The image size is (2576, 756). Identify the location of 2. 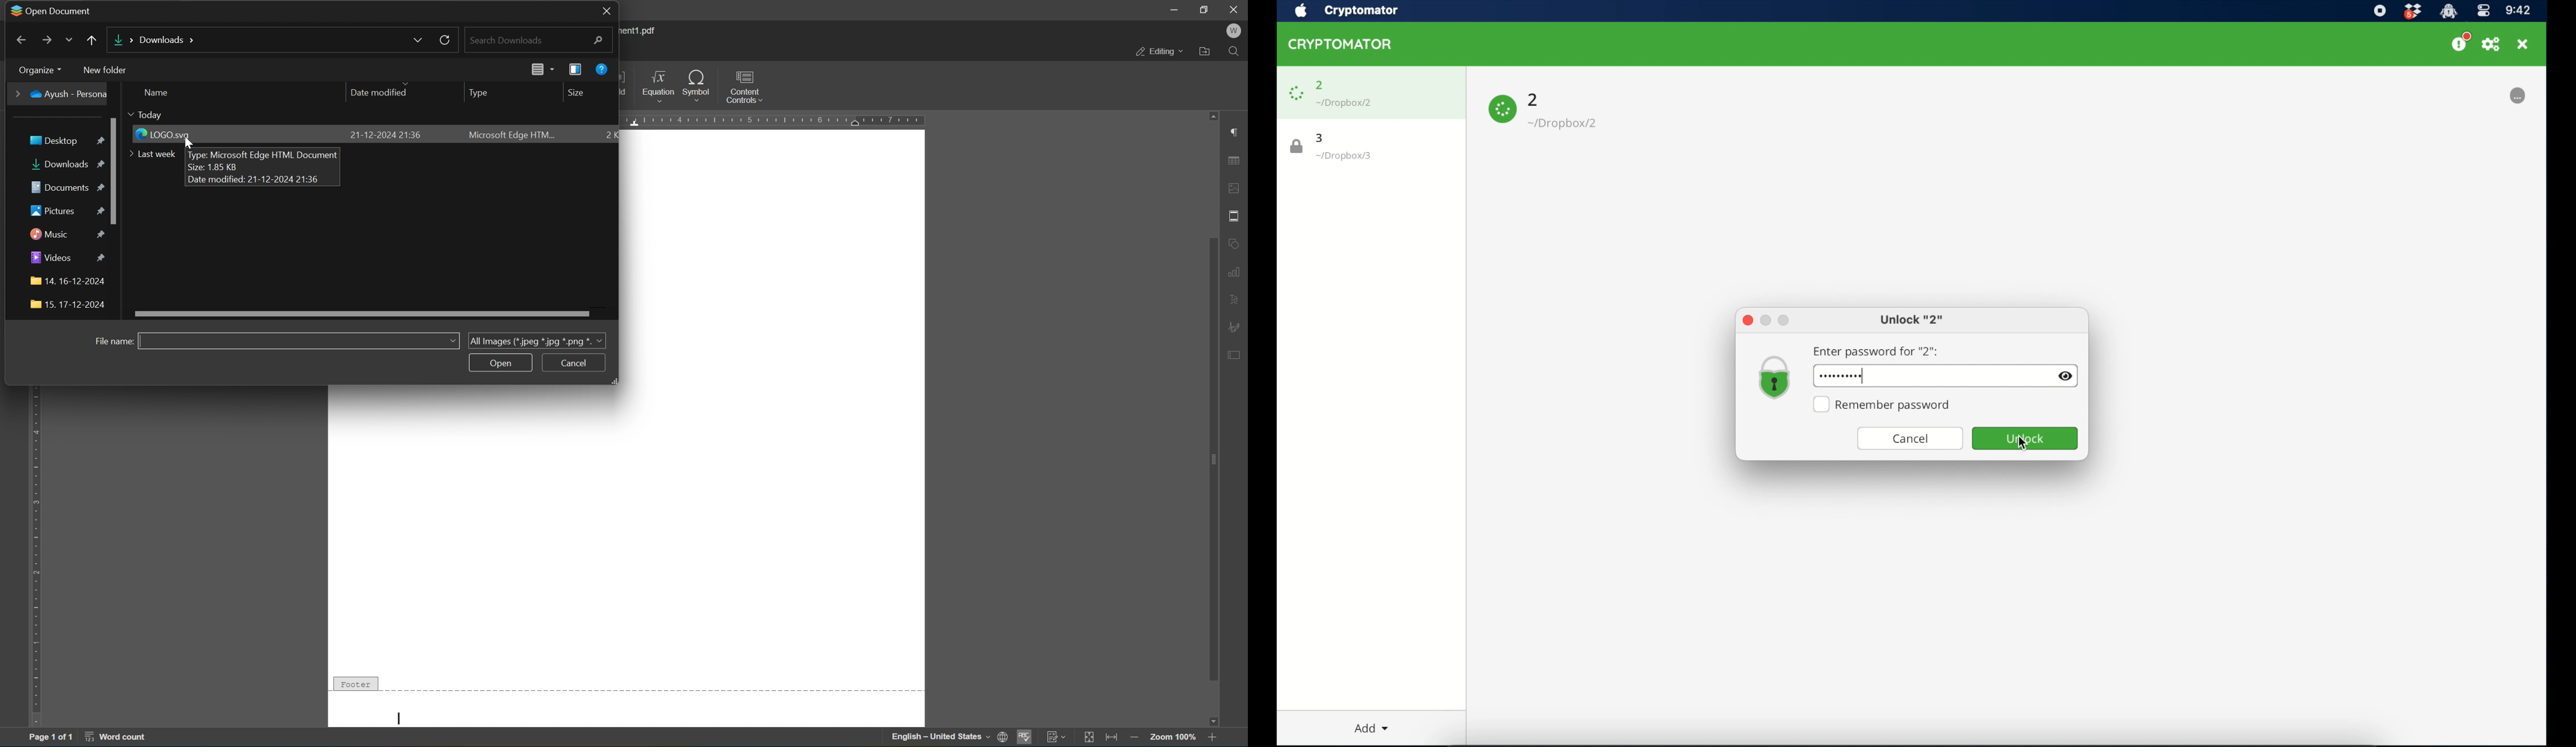
(1534, 98).